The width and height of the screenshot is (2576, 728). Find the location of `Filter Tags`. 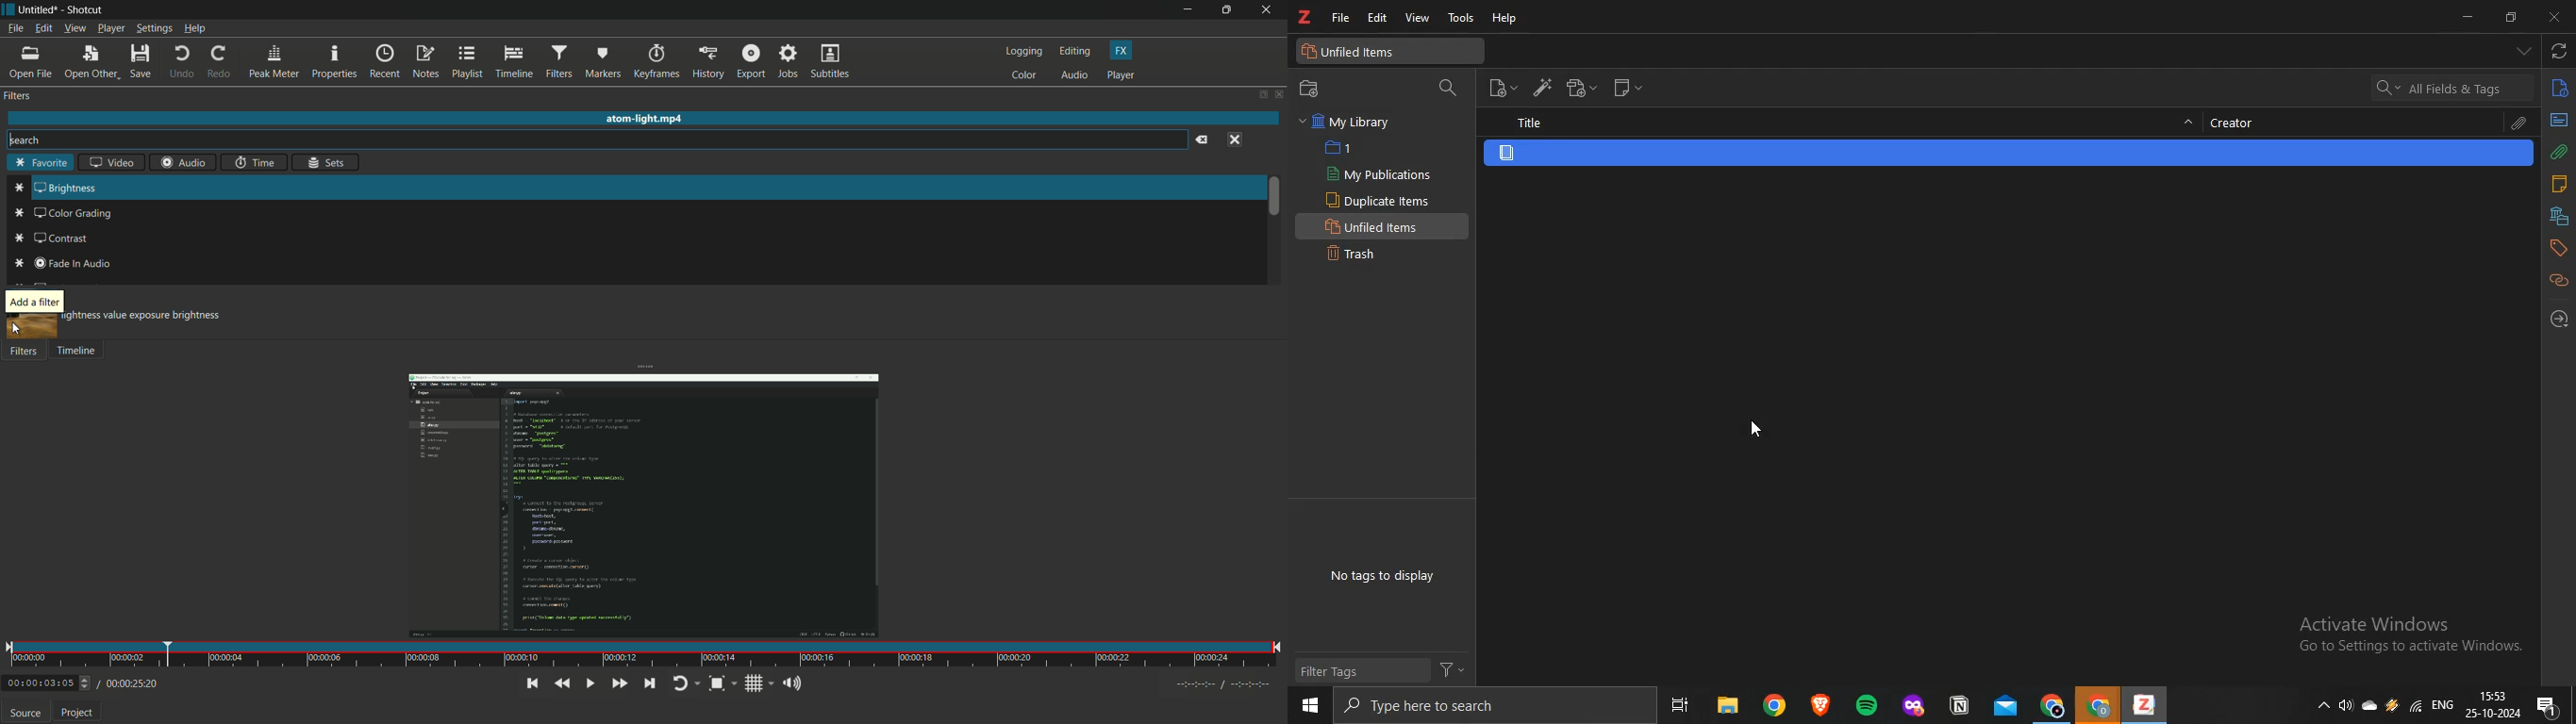

Filter Tags is located at coordinates (1342, 671).